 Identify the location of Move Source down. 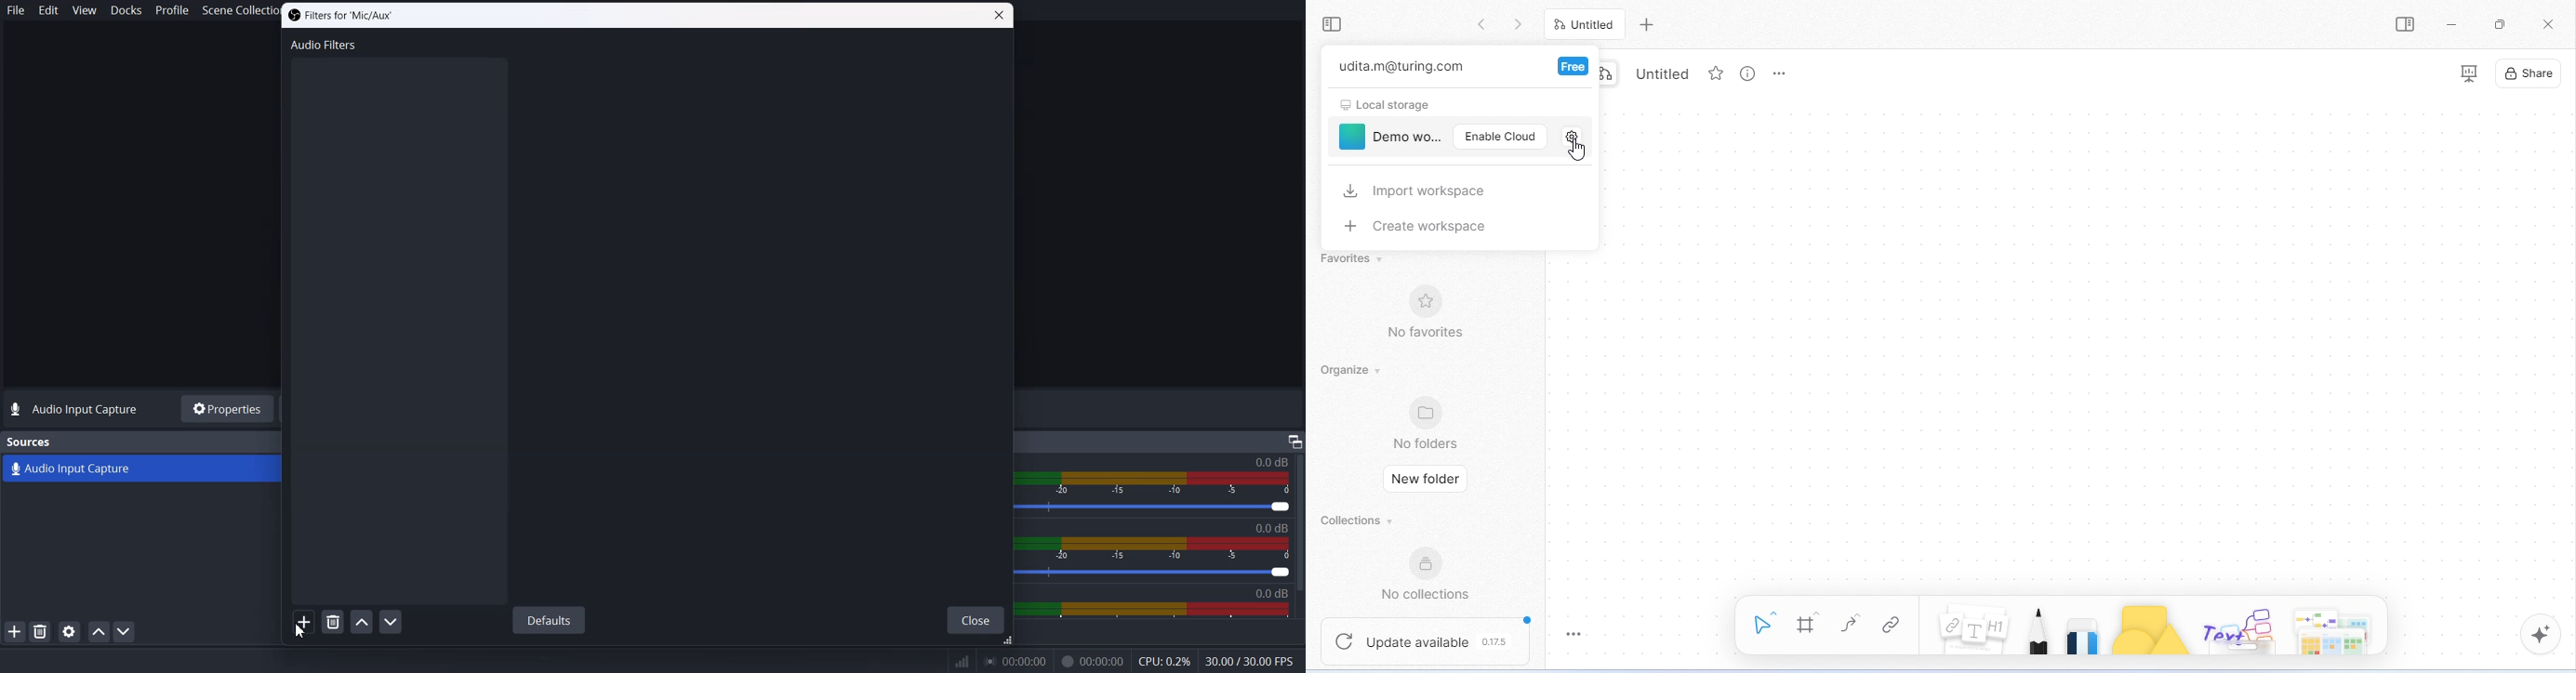
(124, 631).